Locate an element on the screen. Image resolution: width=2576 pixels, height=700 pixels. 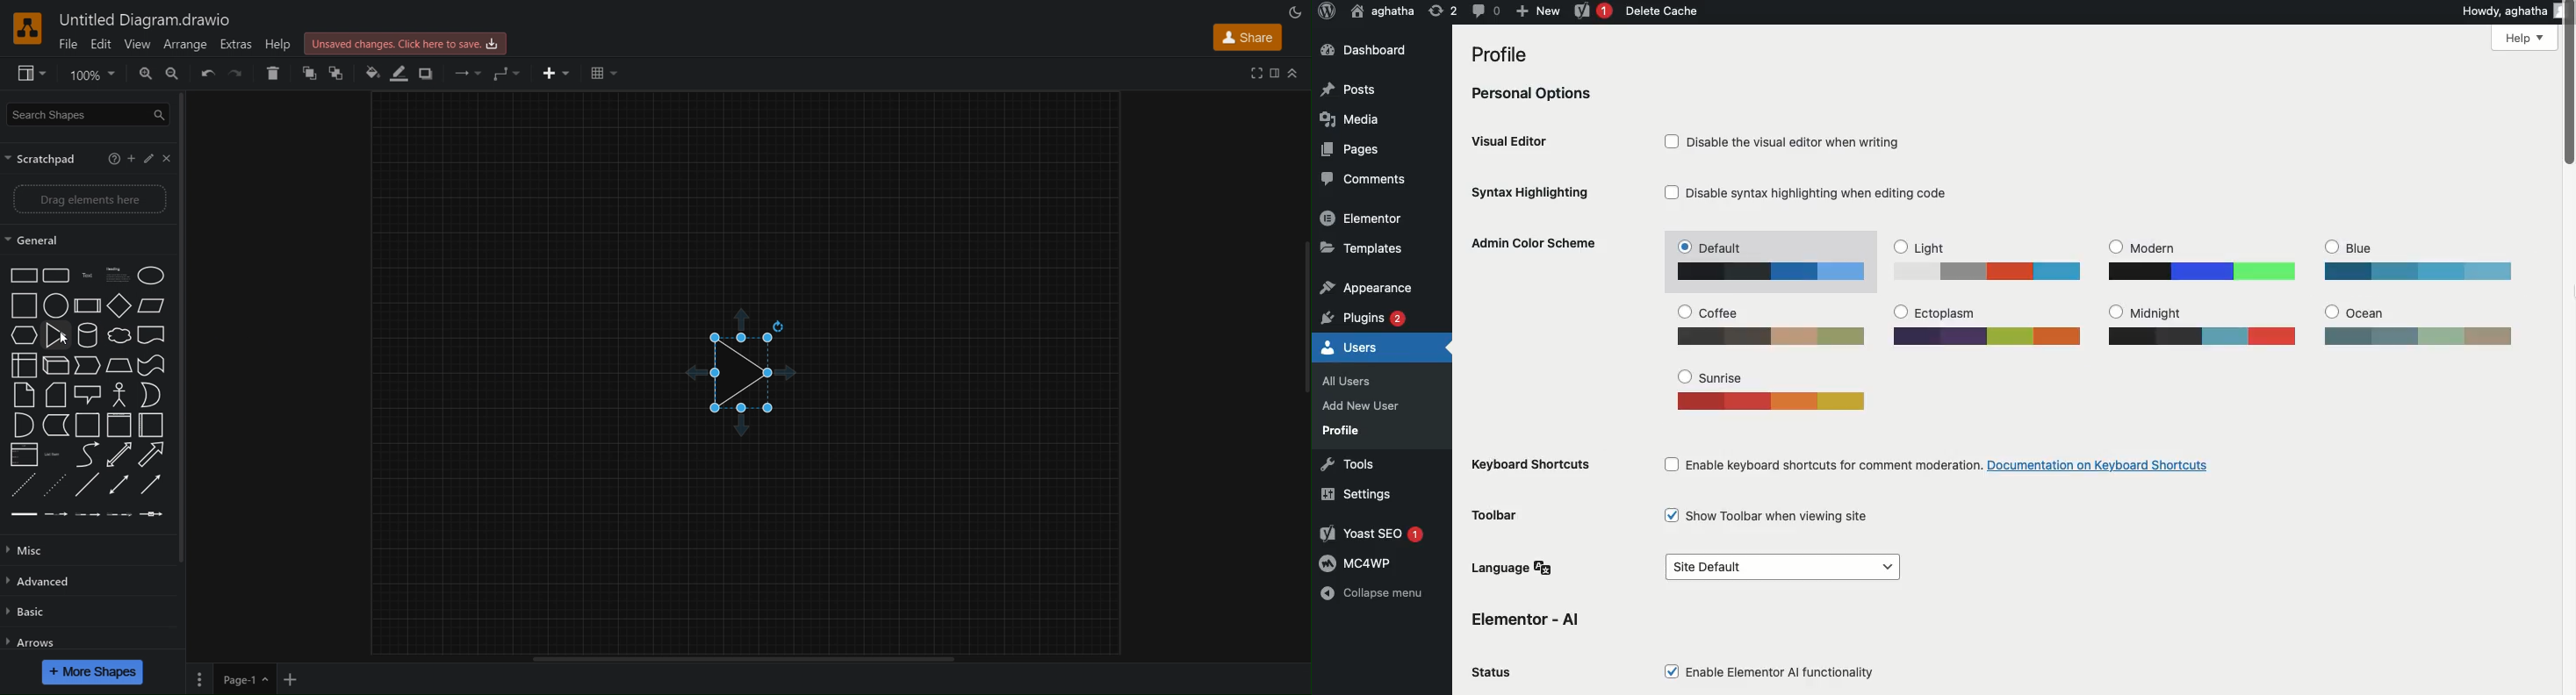
Edit is located at coordinates (102, 41).